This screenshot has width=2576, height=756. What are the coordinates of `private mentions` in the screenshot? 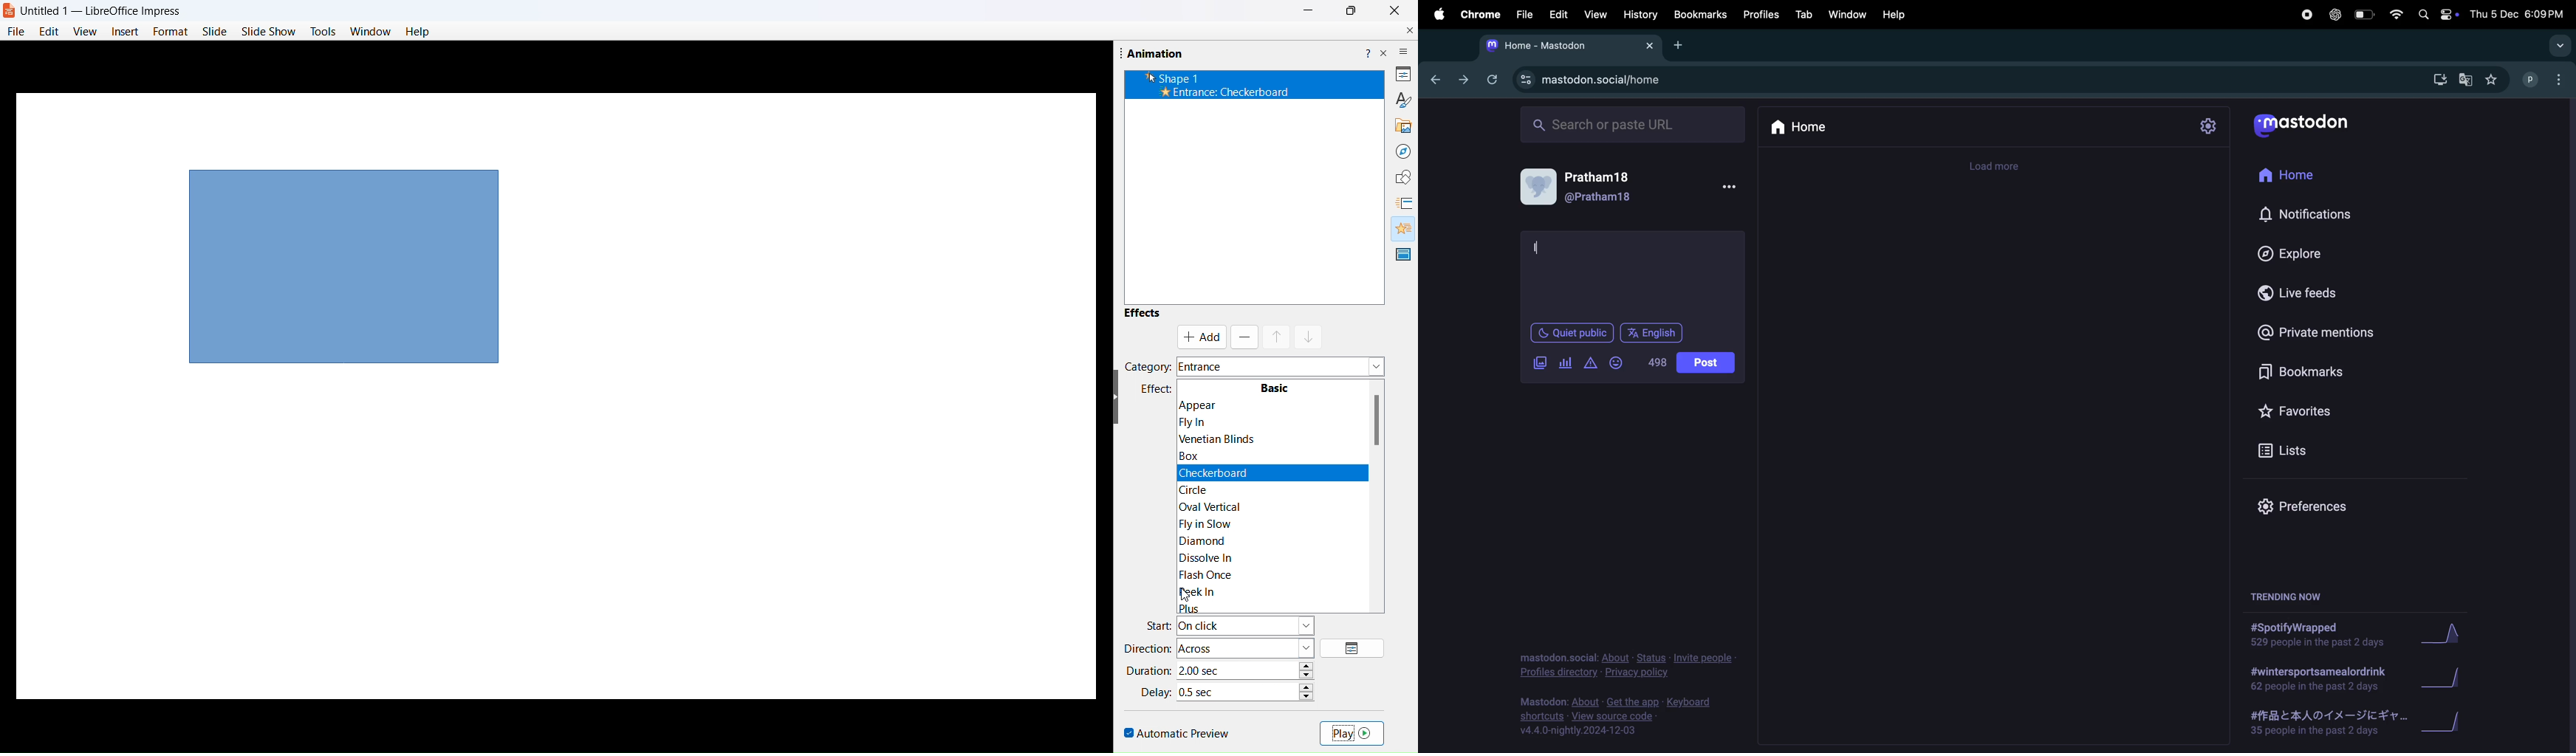 It's located at (2318, 333).